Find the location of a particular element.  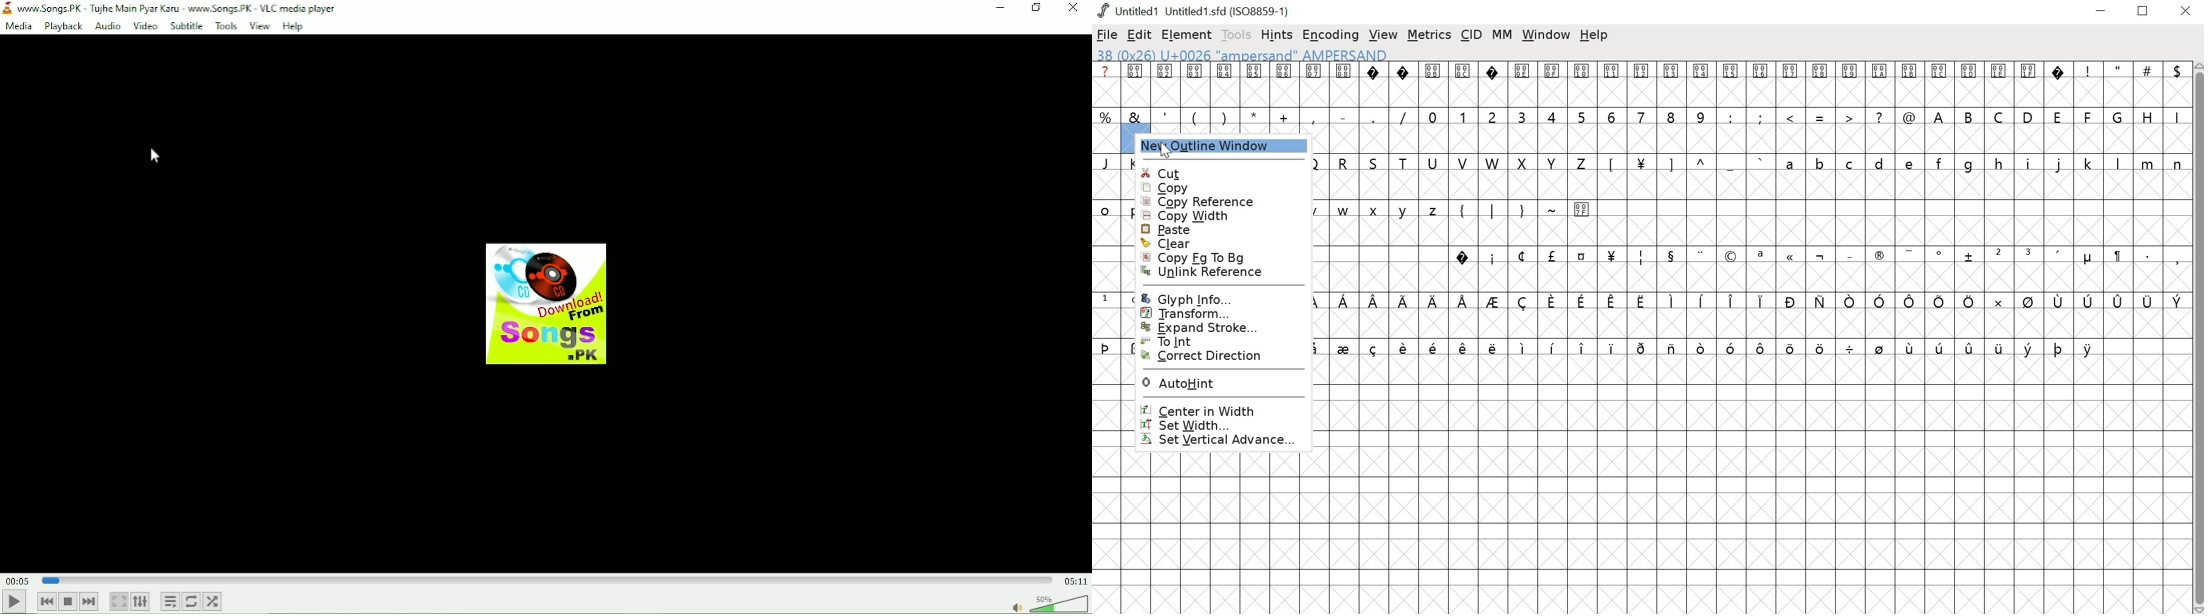

? is located at coordinates (1375, 85).